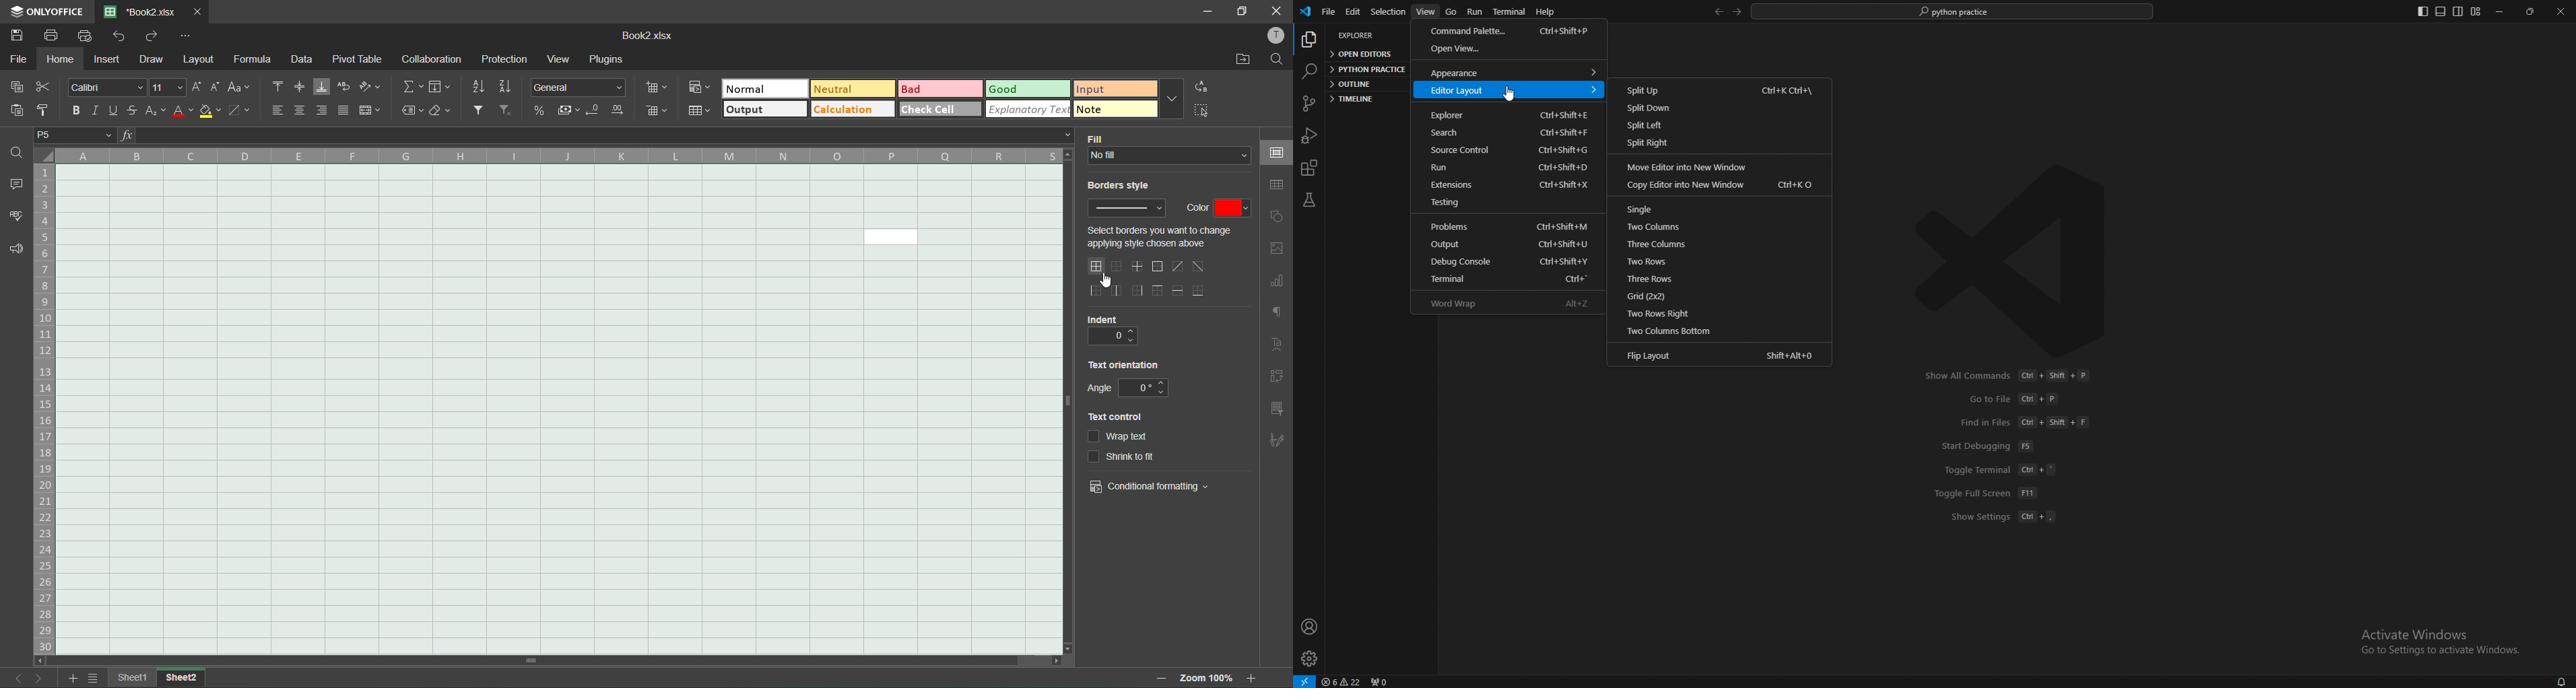 The image size is (2576, 700). Describe the element at coordinates (1280, 250) in the screenshot. I see `images` at that location.